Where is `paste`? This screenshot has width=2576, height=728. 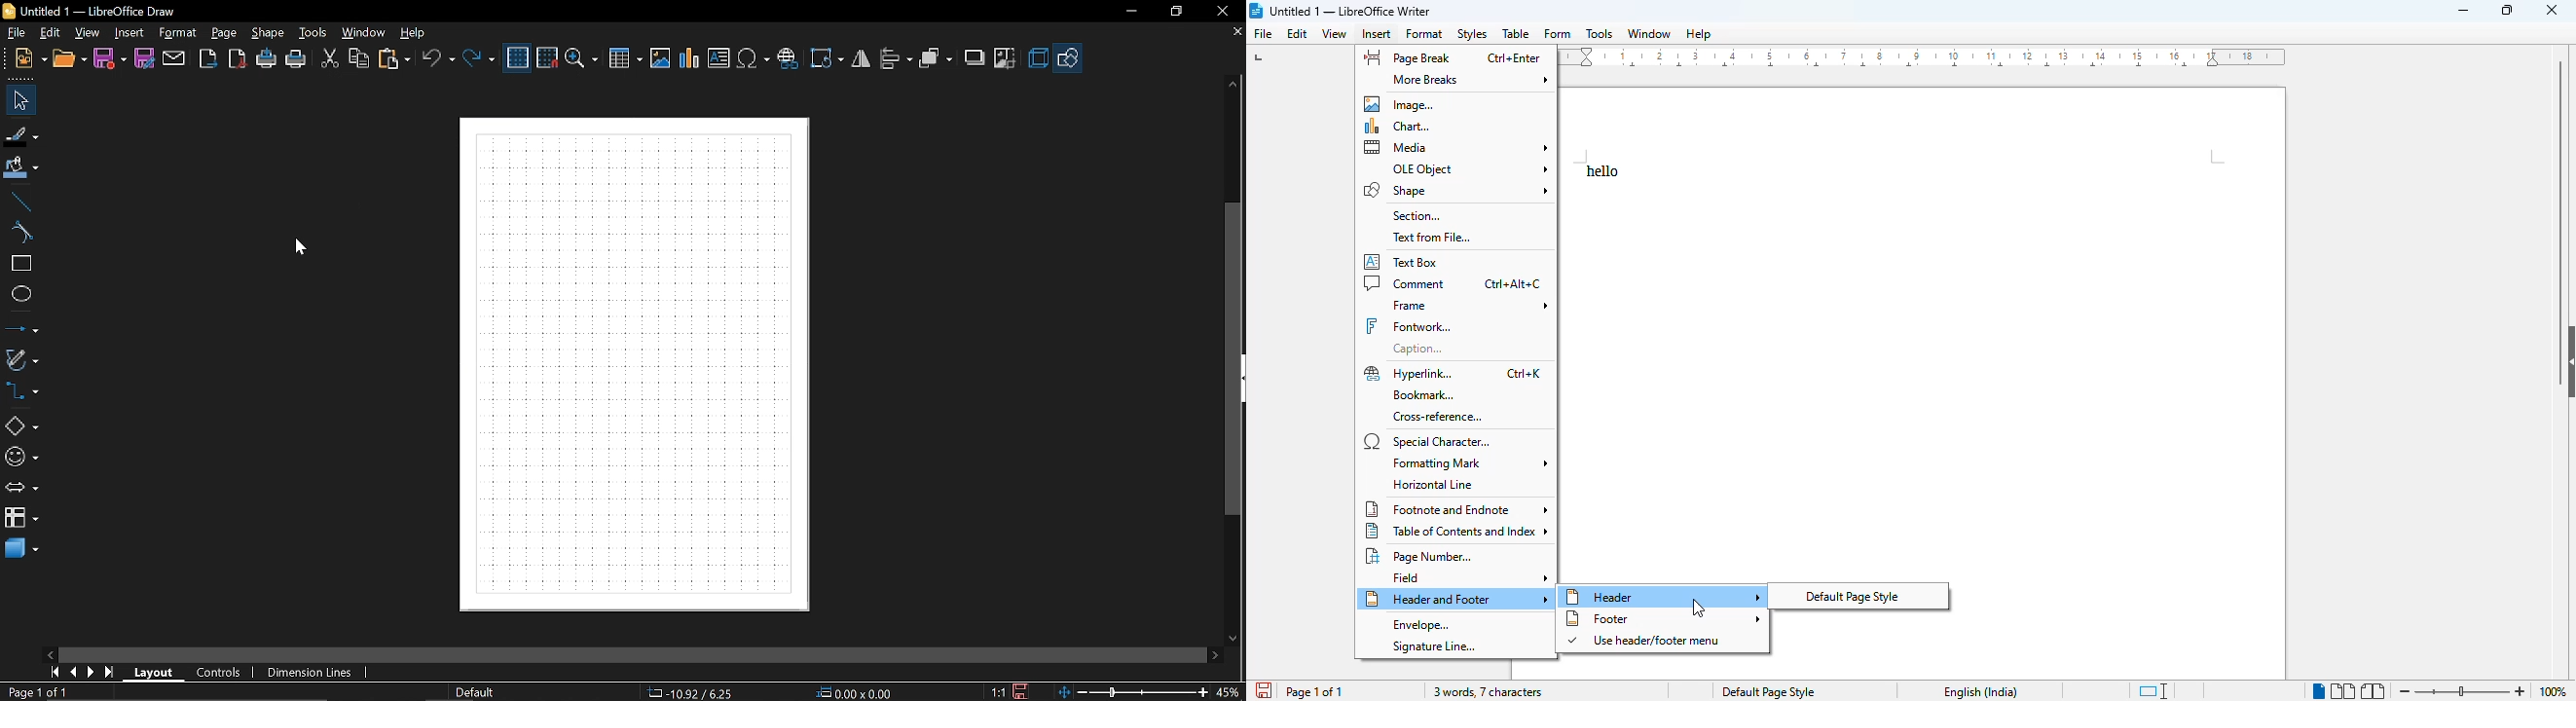 paste is located at coordinates (393, 58).